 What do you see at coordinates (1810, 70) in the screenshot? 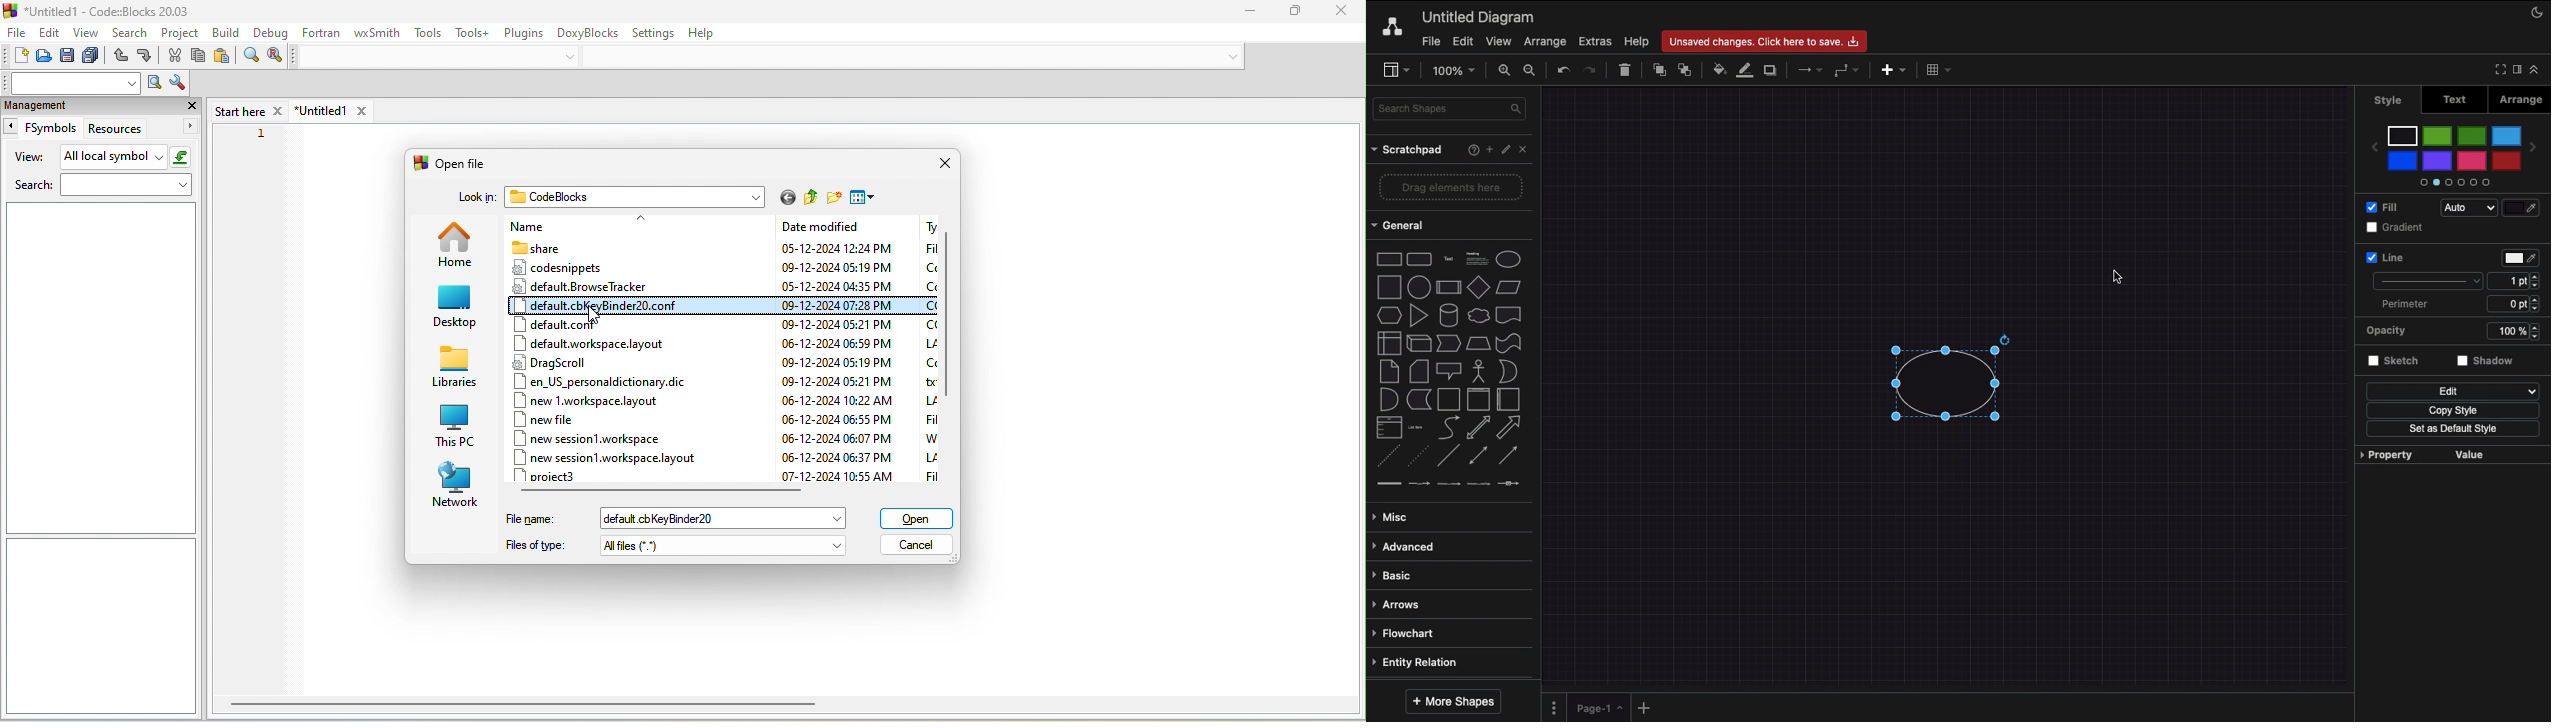
I see `Connection ` at bounding box center [1810, 70].